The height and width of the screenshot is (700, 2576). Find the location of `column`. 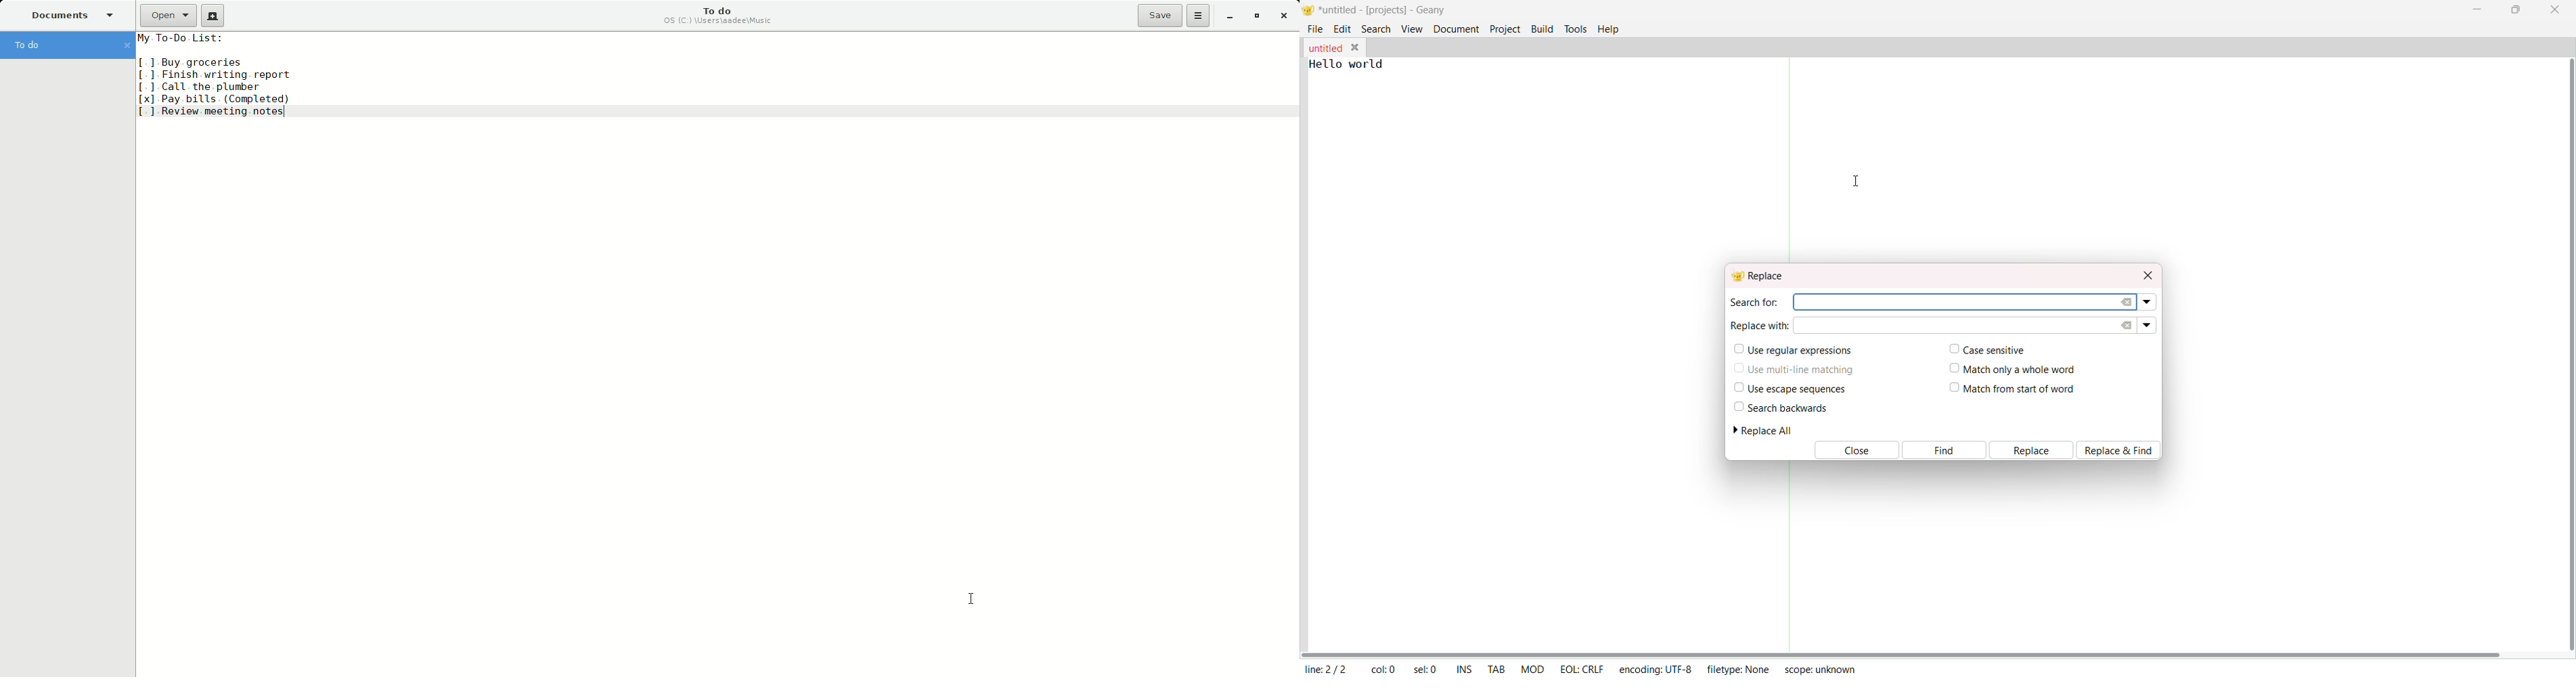

column is located at coordinates (1383, 670).